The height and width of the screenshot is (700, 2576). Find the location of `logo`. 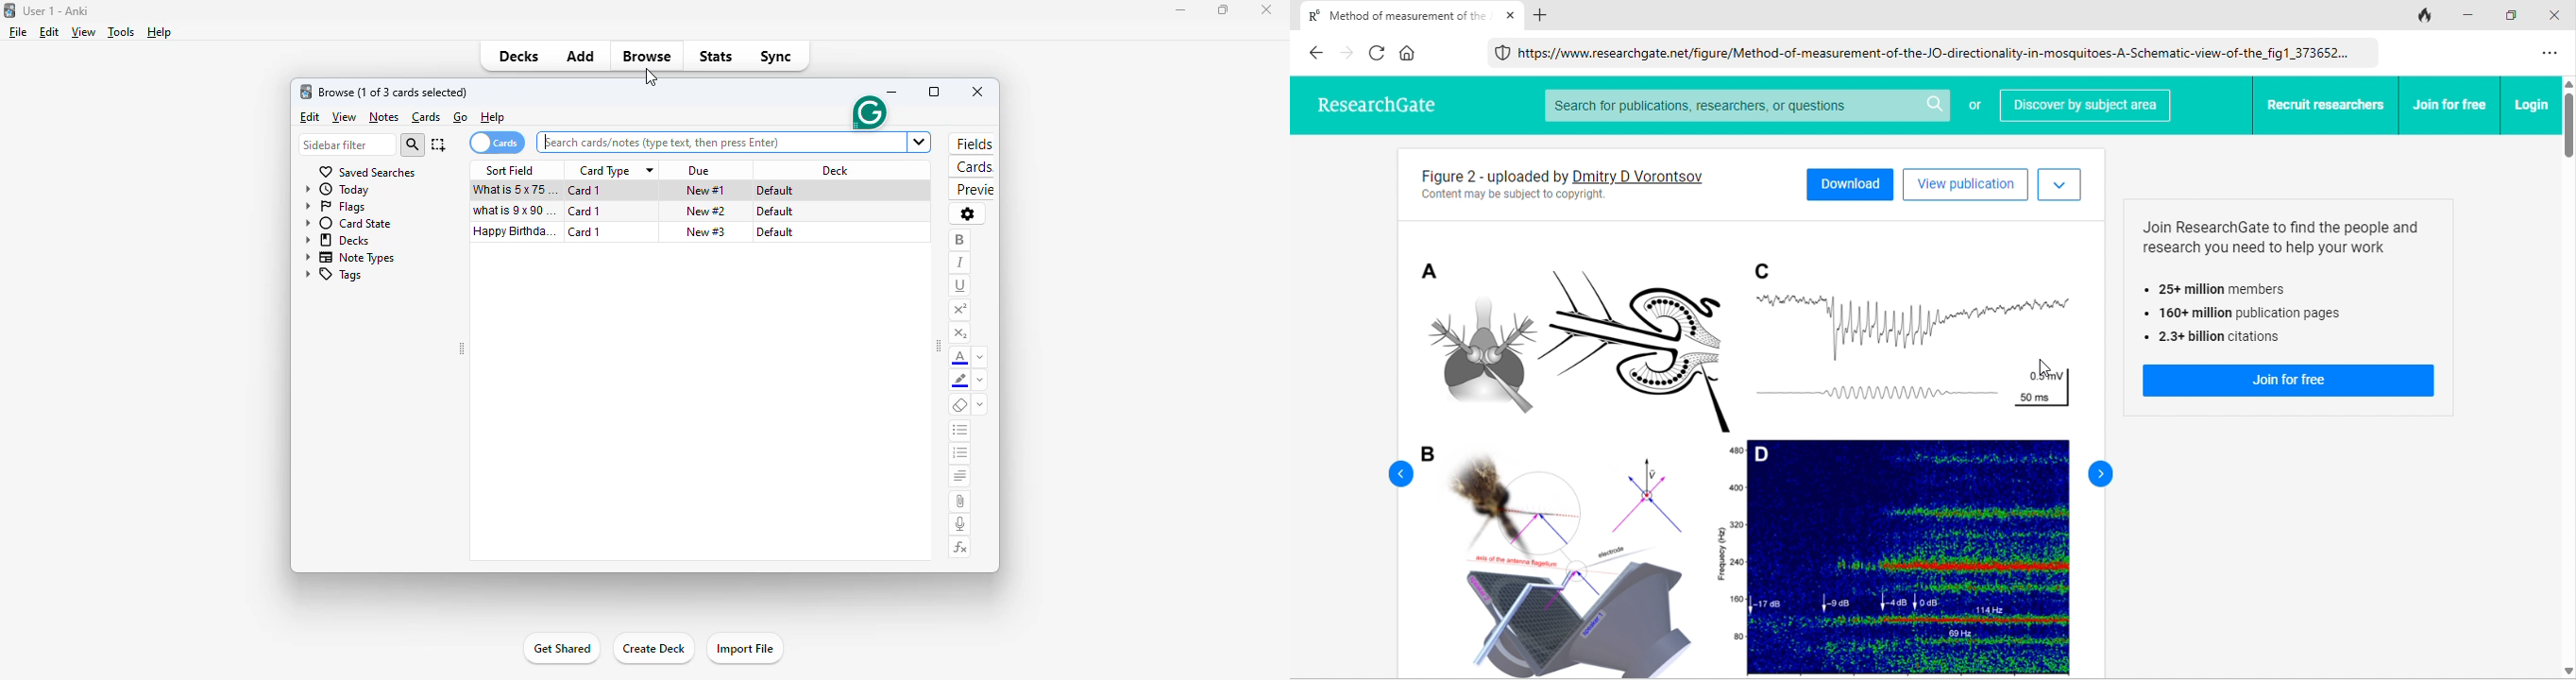

logo is located at coordinates (9, 10).